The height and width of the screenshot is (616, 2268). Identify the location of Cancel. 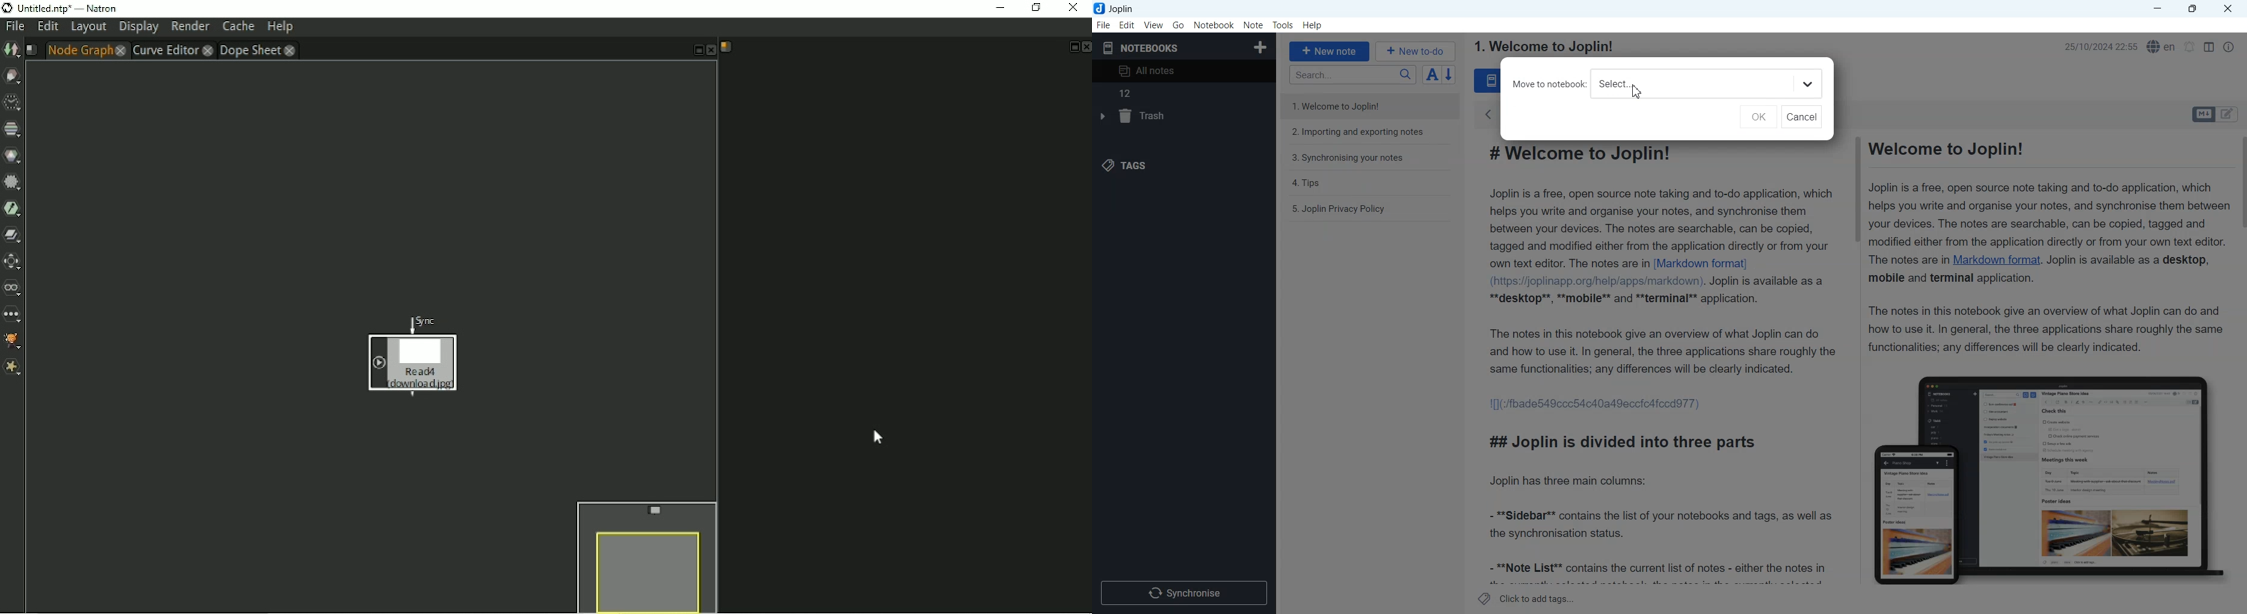
(1802, 117).